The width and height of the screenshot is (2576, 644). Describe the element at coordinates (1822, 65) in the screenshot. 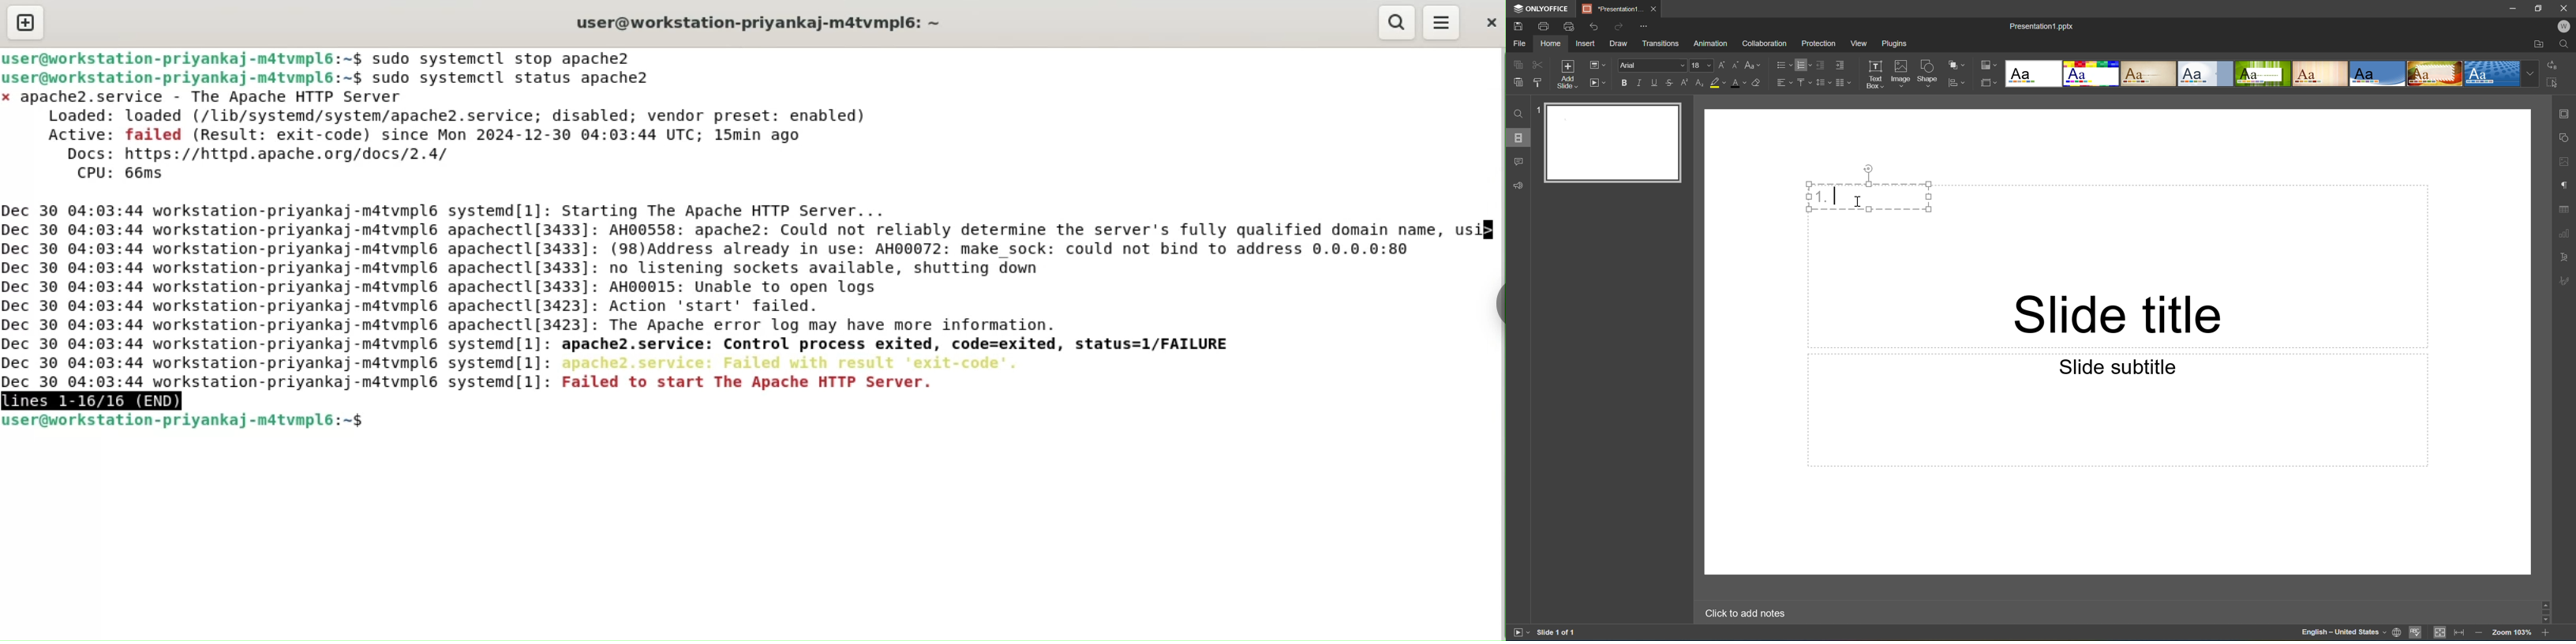

I see `Decrease indent` at that location.